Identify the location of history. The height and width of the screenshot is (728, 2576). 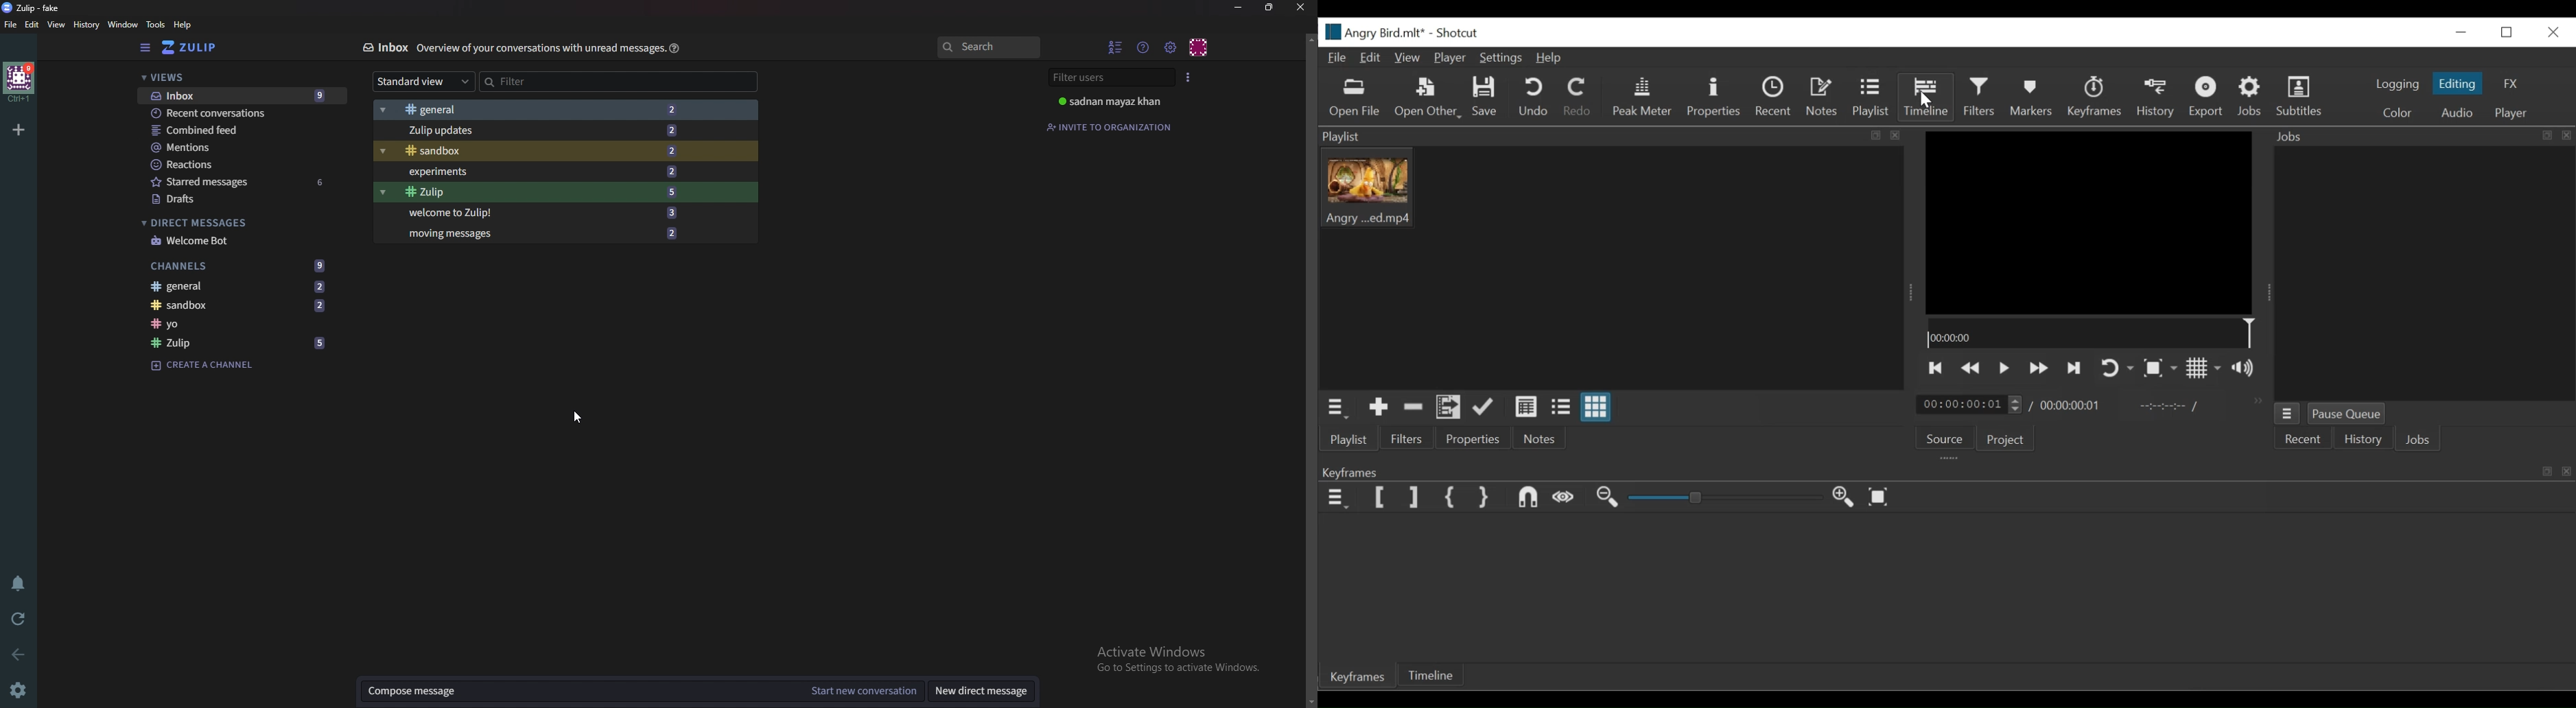
(86, 25).